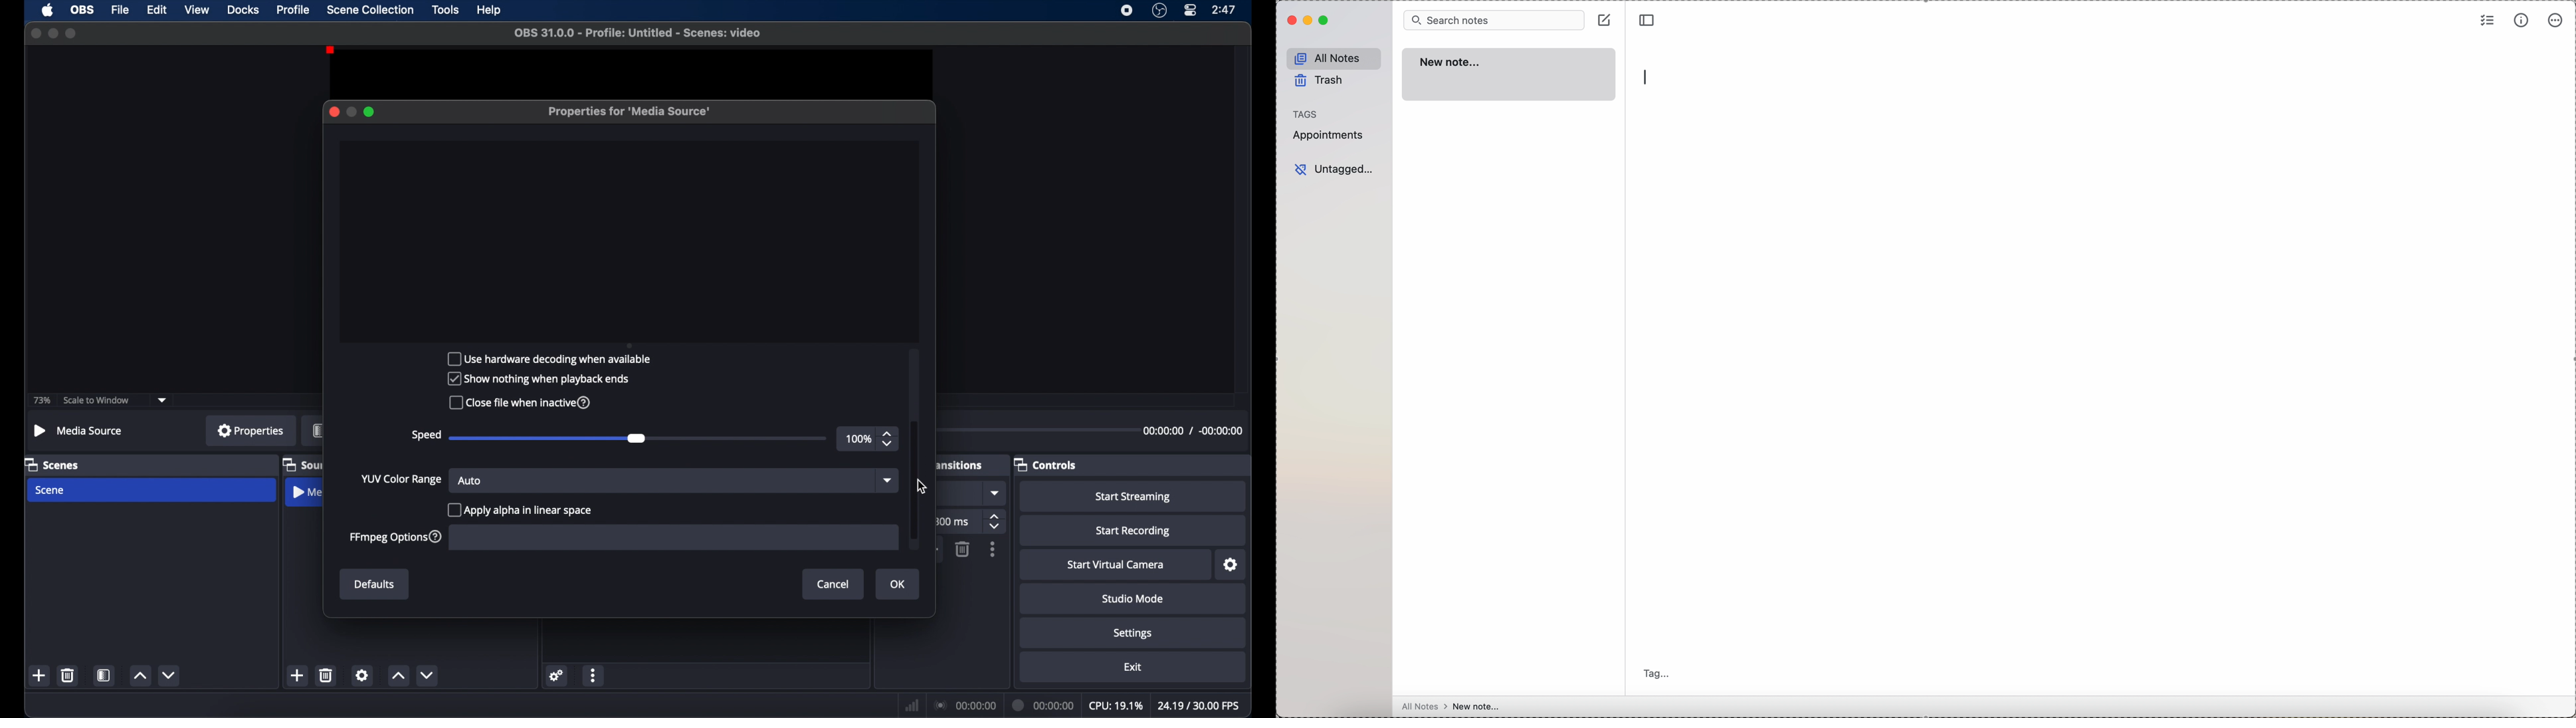  Describe the element at coordinates (519, 511) in the screenshot. I see `checkbox` at that location.